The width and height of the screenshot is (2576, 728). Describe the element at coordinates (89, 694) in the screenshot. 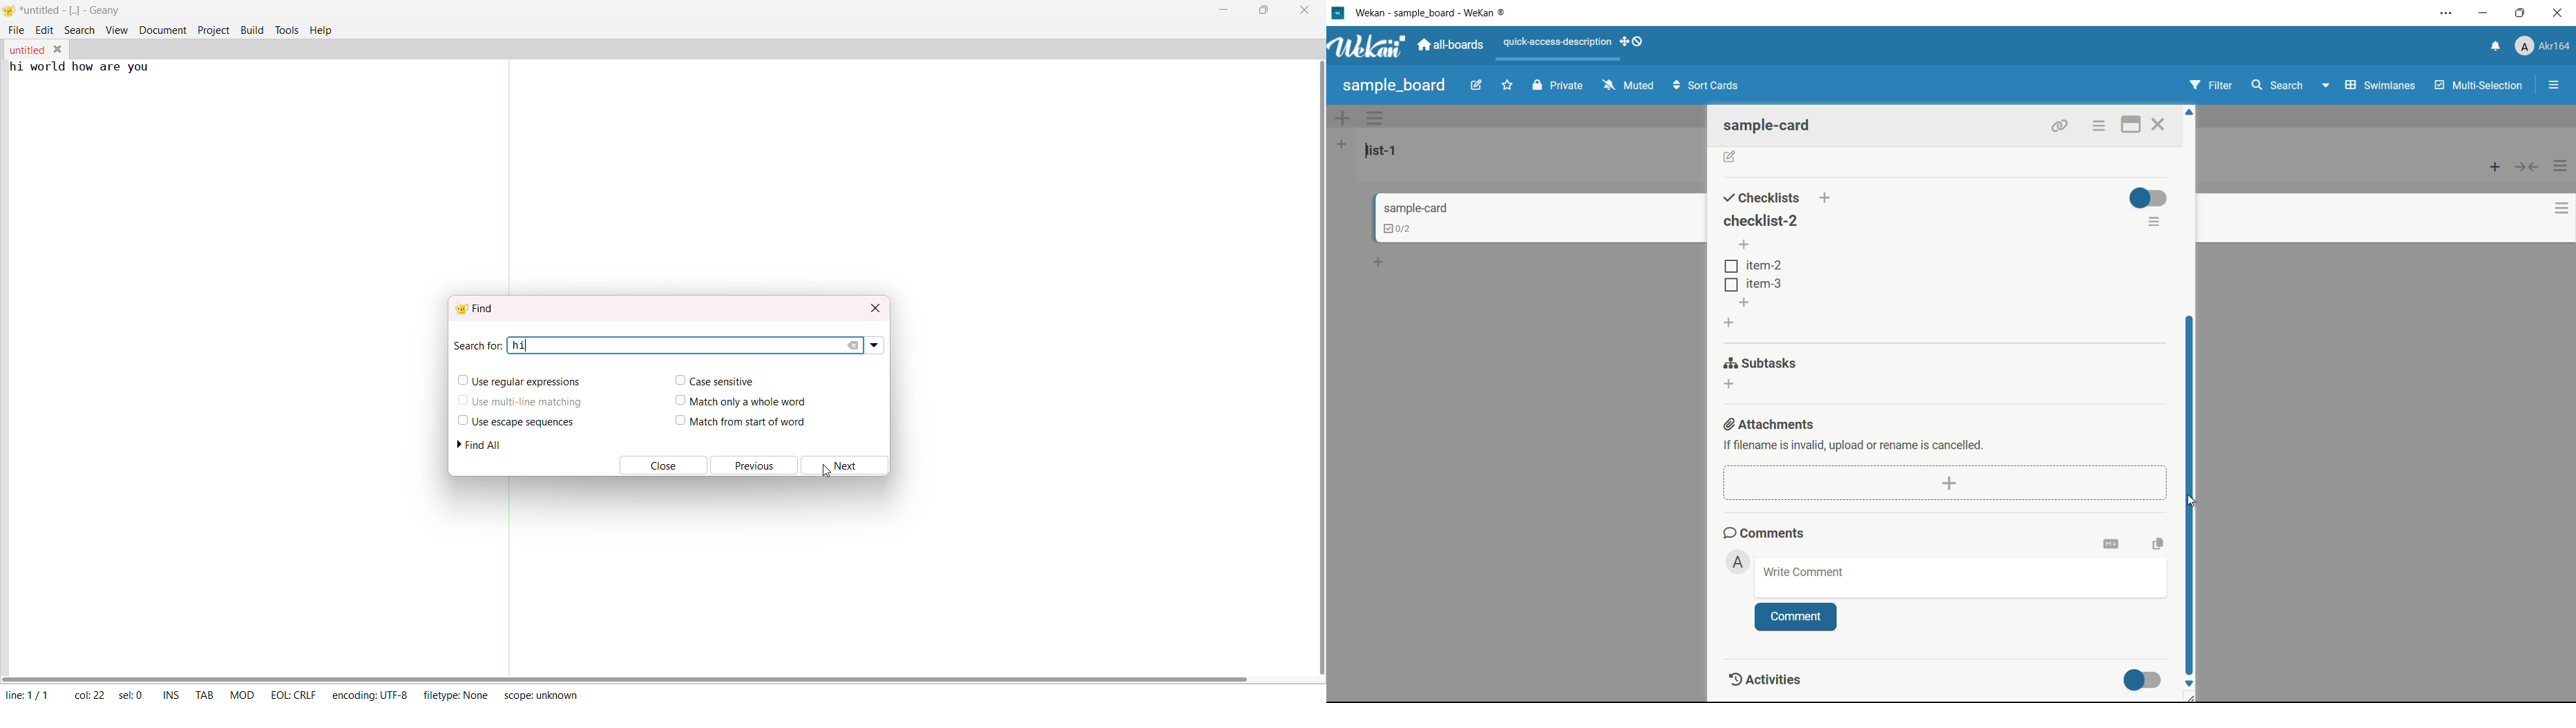

I see `col: 22` at that location.